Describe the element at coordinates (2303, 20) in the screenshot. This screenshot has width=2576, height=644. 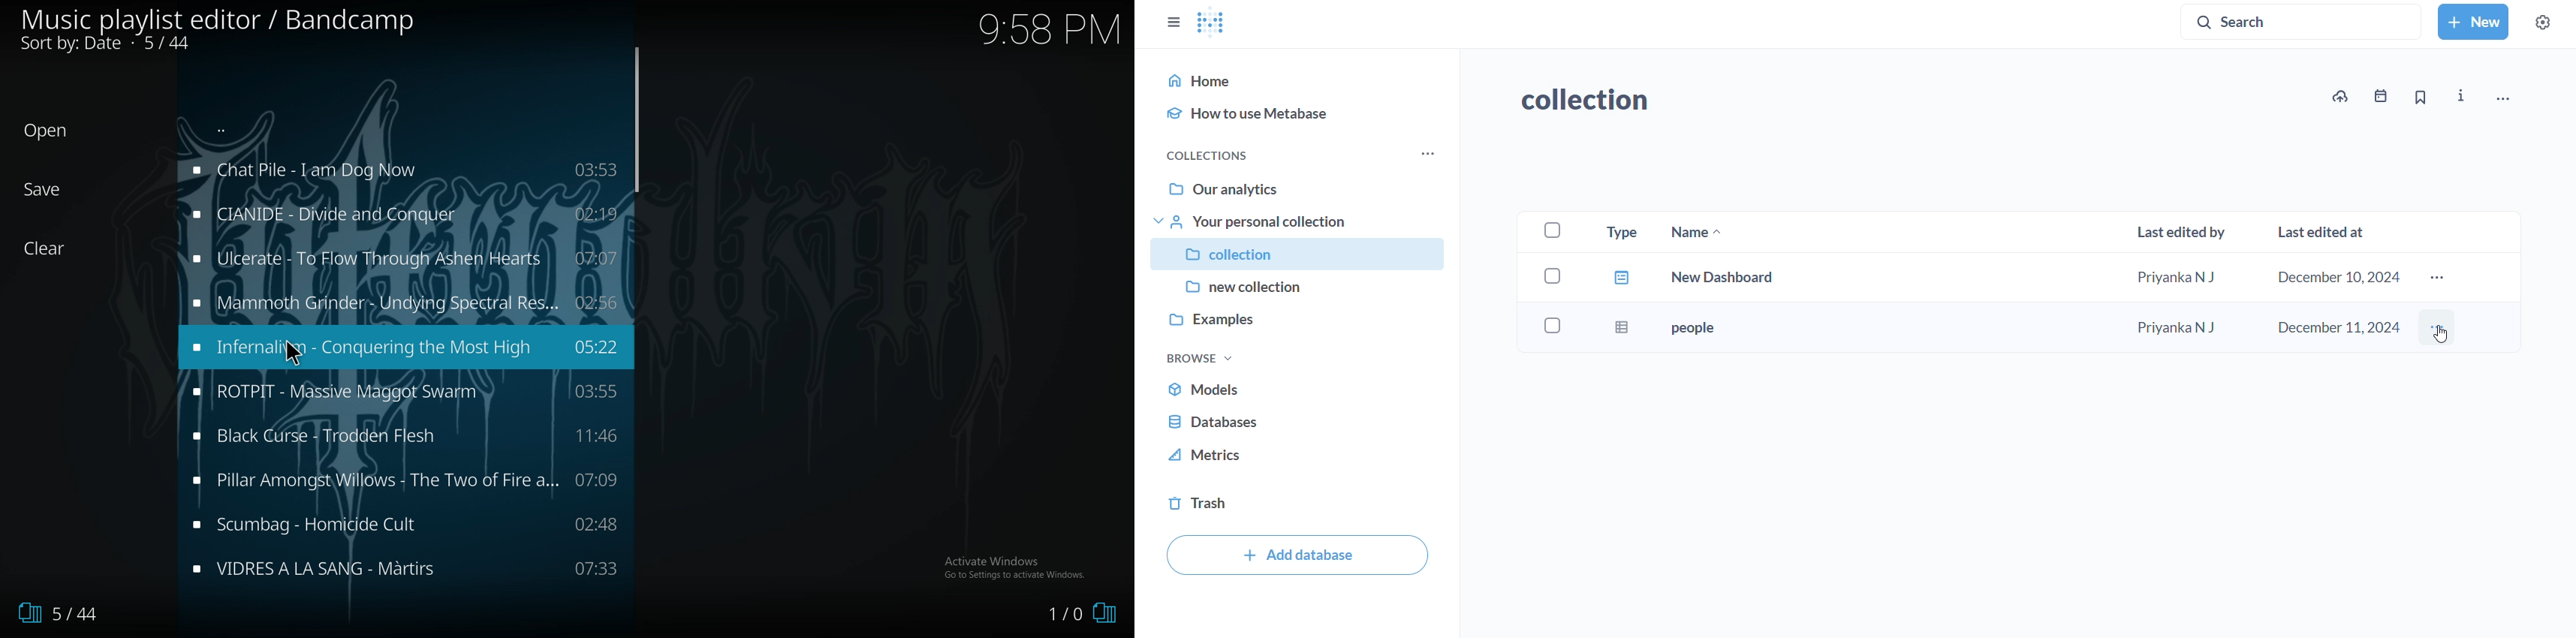
I see `search` at that location.